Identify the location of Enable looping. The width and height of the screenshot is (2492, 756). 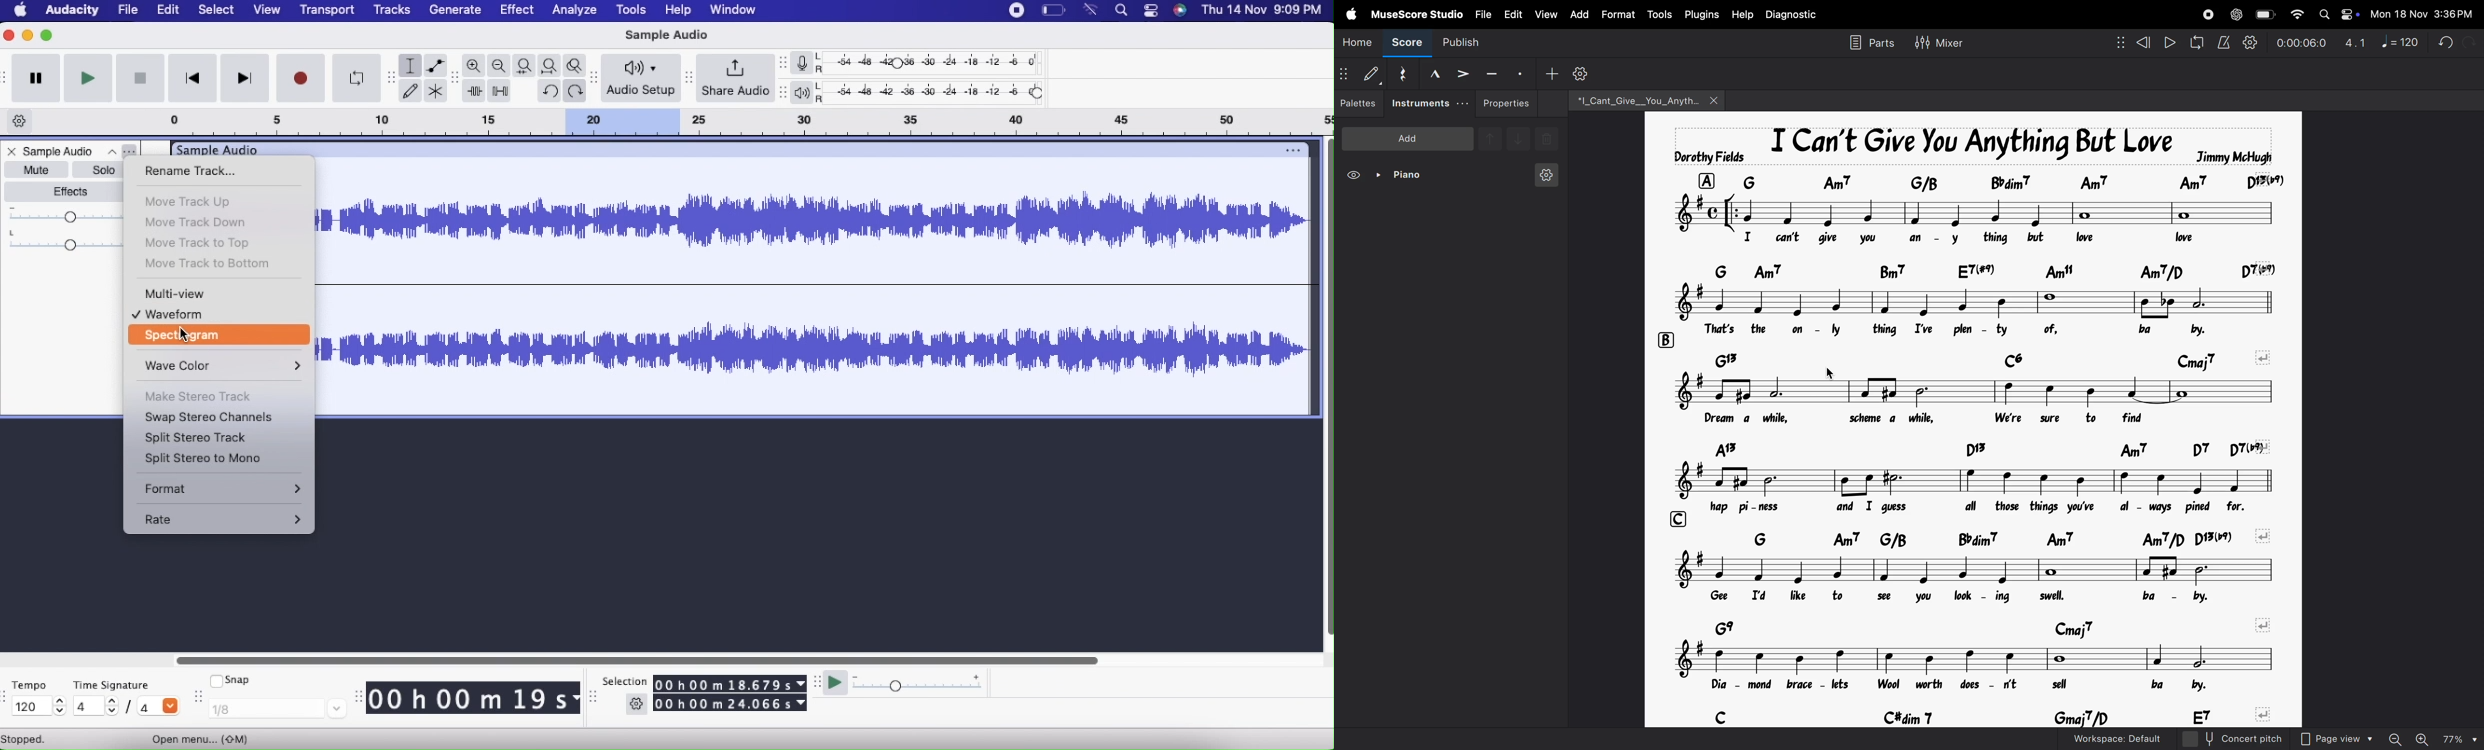
(359, 77).